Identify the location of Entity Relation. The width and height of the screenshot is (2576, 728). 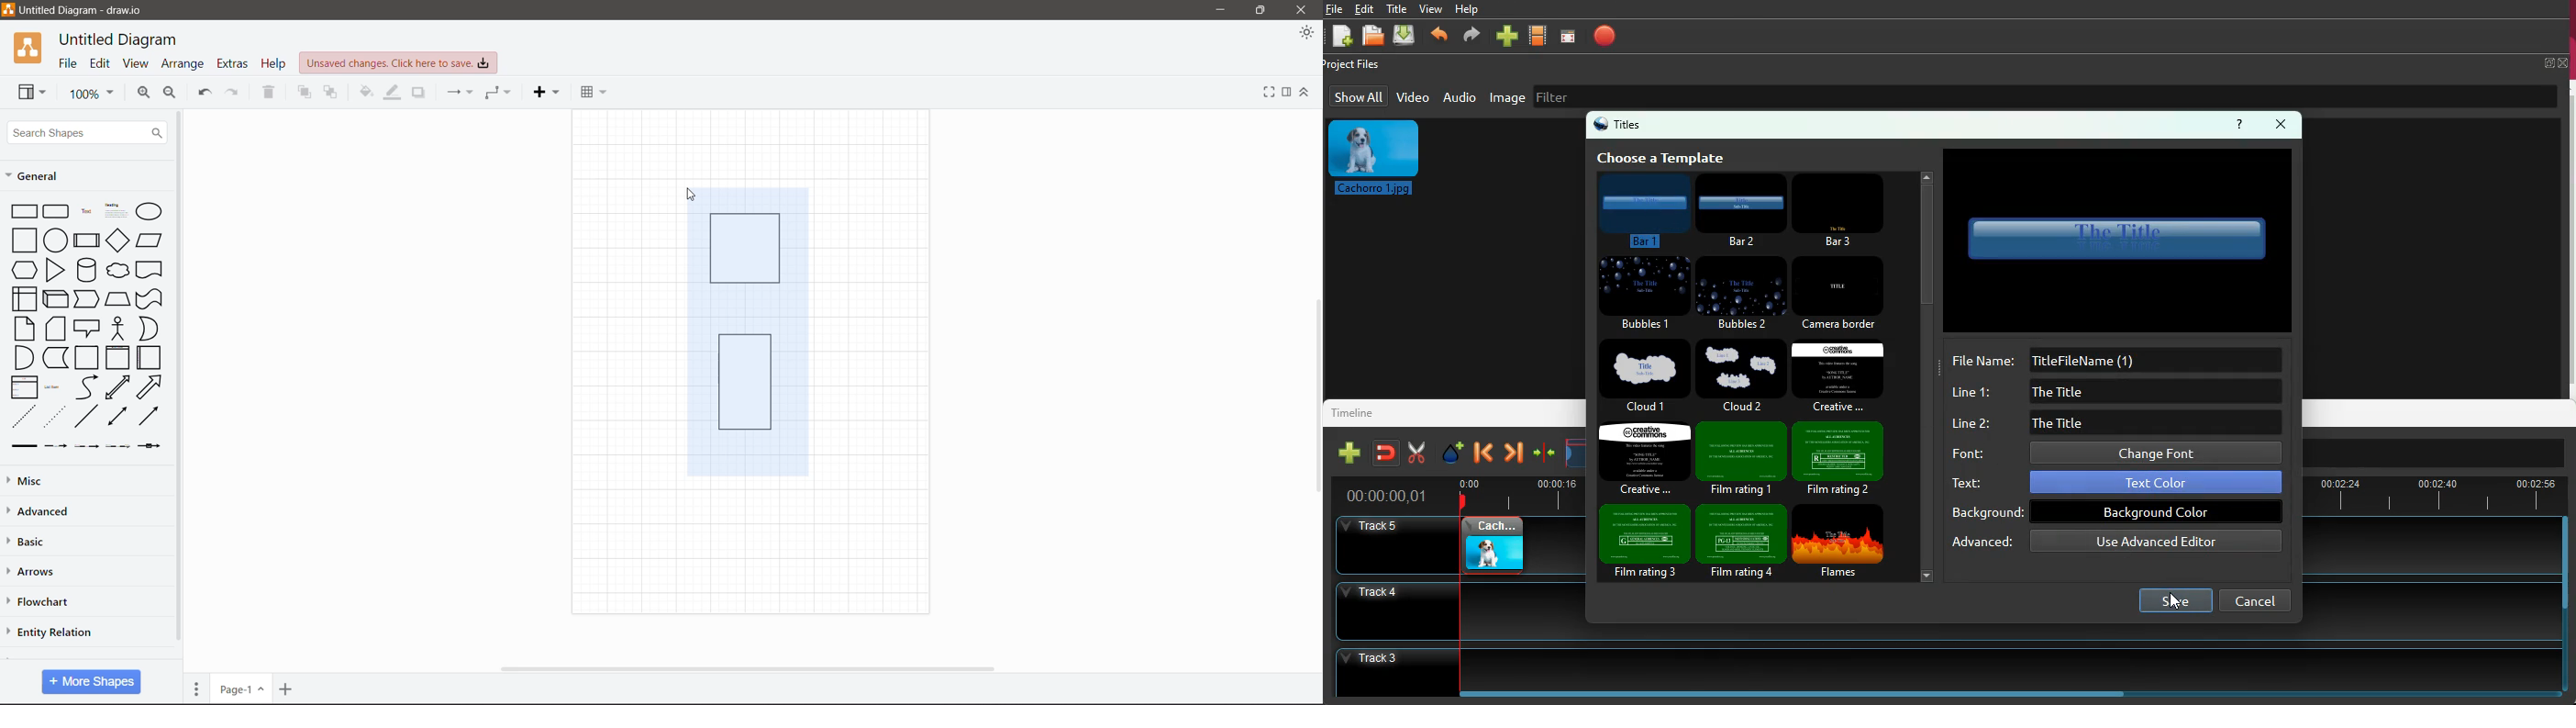
(50, 631).